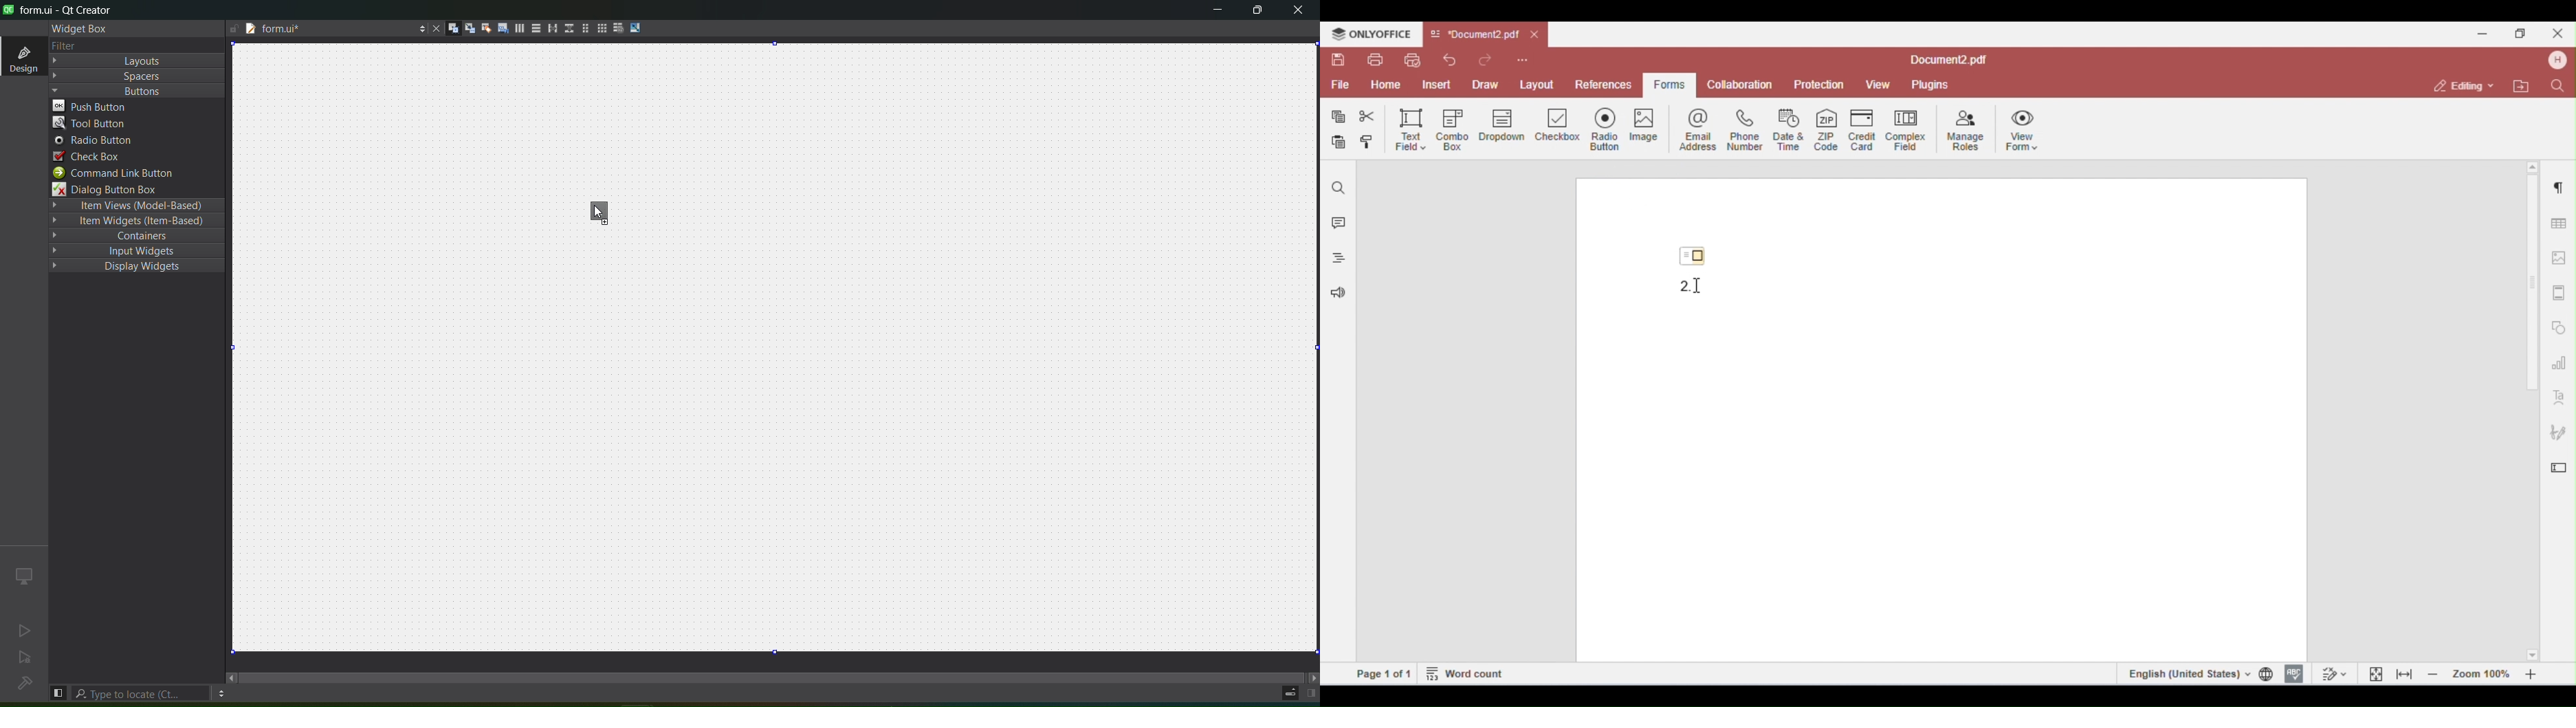 This screenshot has width=2576, height=728. Describe the element at coordinates (138, 61) in the screenshot. I see `Layout` at that location.